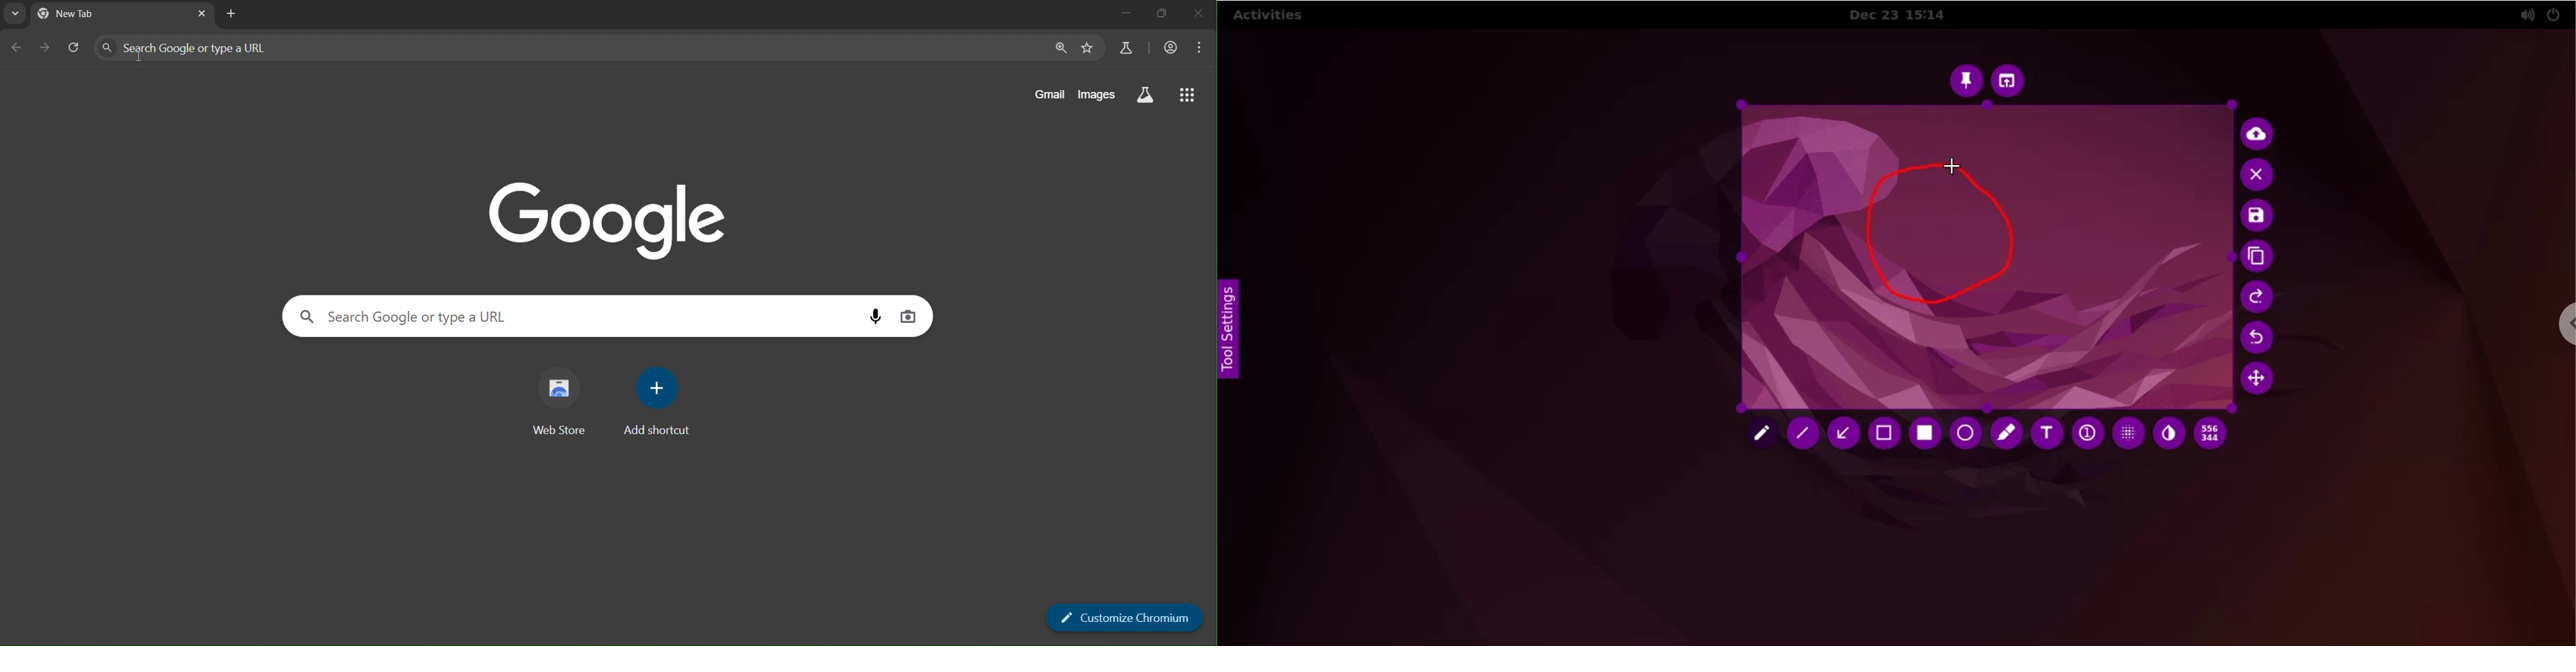  What do you see at coordinates (605, 216) in the screenshot?
I see `google` at bounding box center [605, 216].